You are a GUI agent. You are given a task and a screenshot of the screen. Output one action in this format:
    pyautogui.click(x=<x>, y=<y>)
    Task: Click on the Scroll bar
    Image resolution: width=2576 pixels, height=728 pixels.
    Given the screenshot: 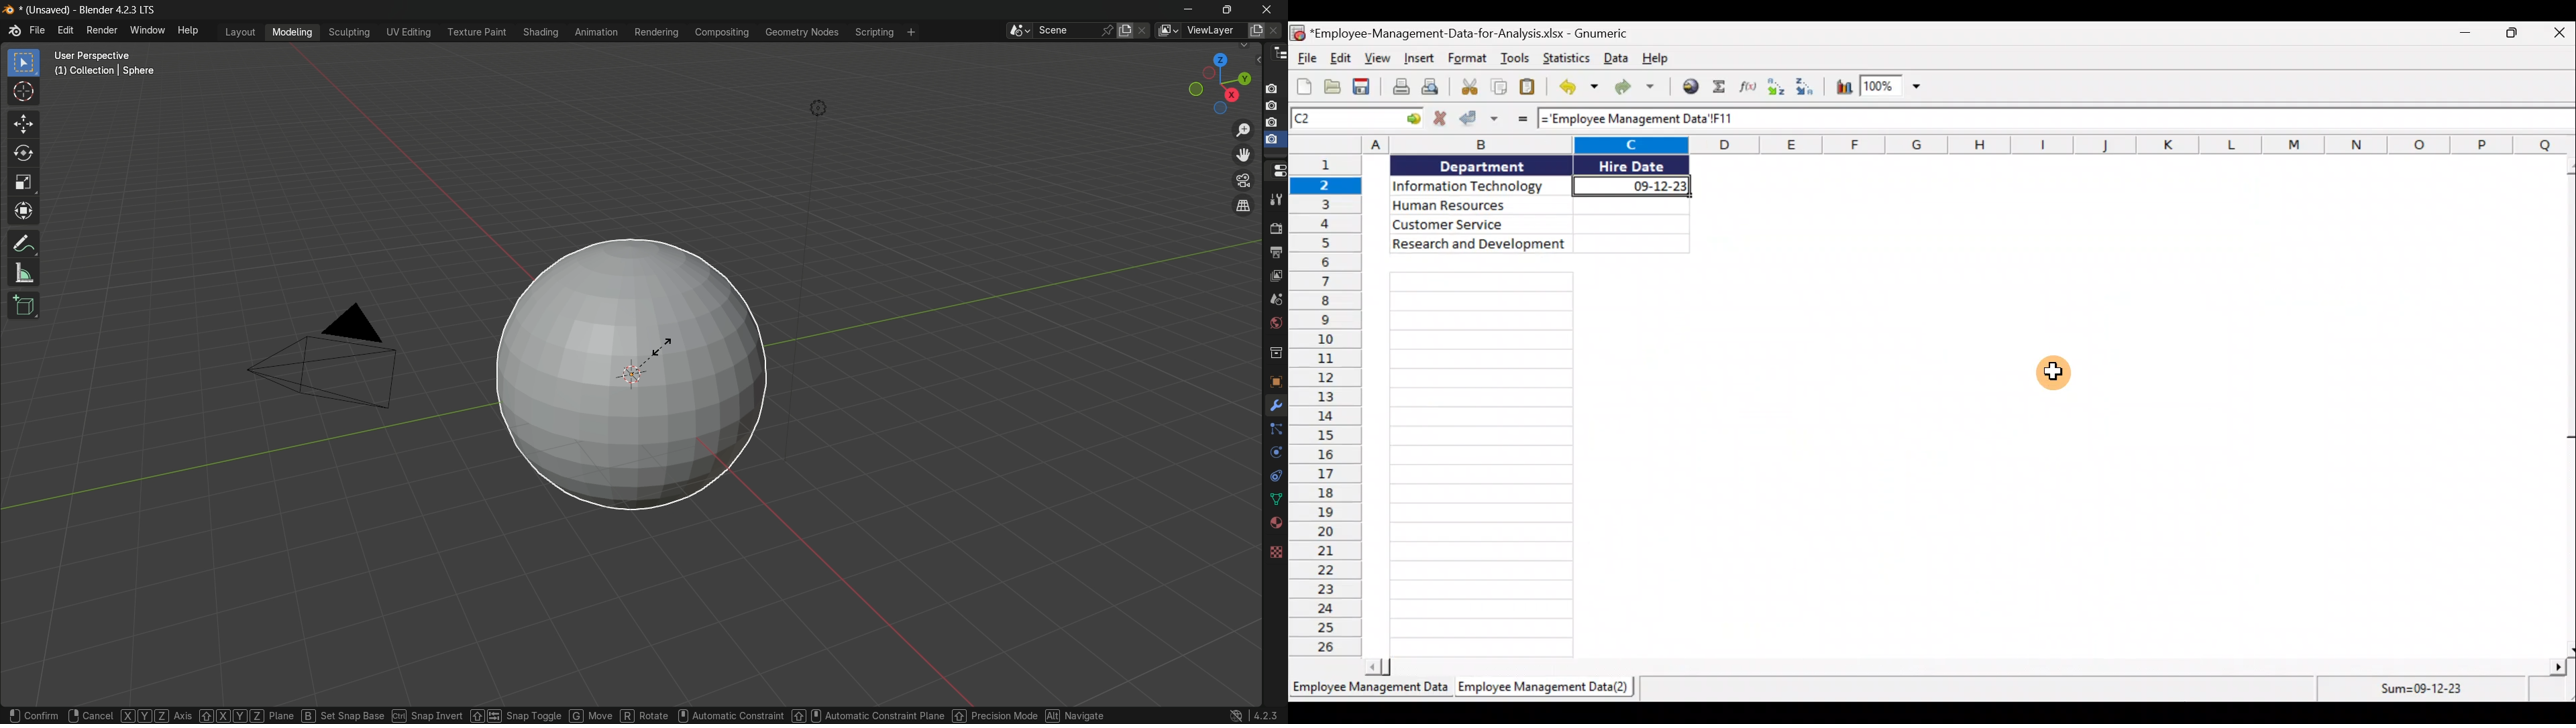 What is the action you would take?
    pyautogui.click(x=1963, y=667)
    